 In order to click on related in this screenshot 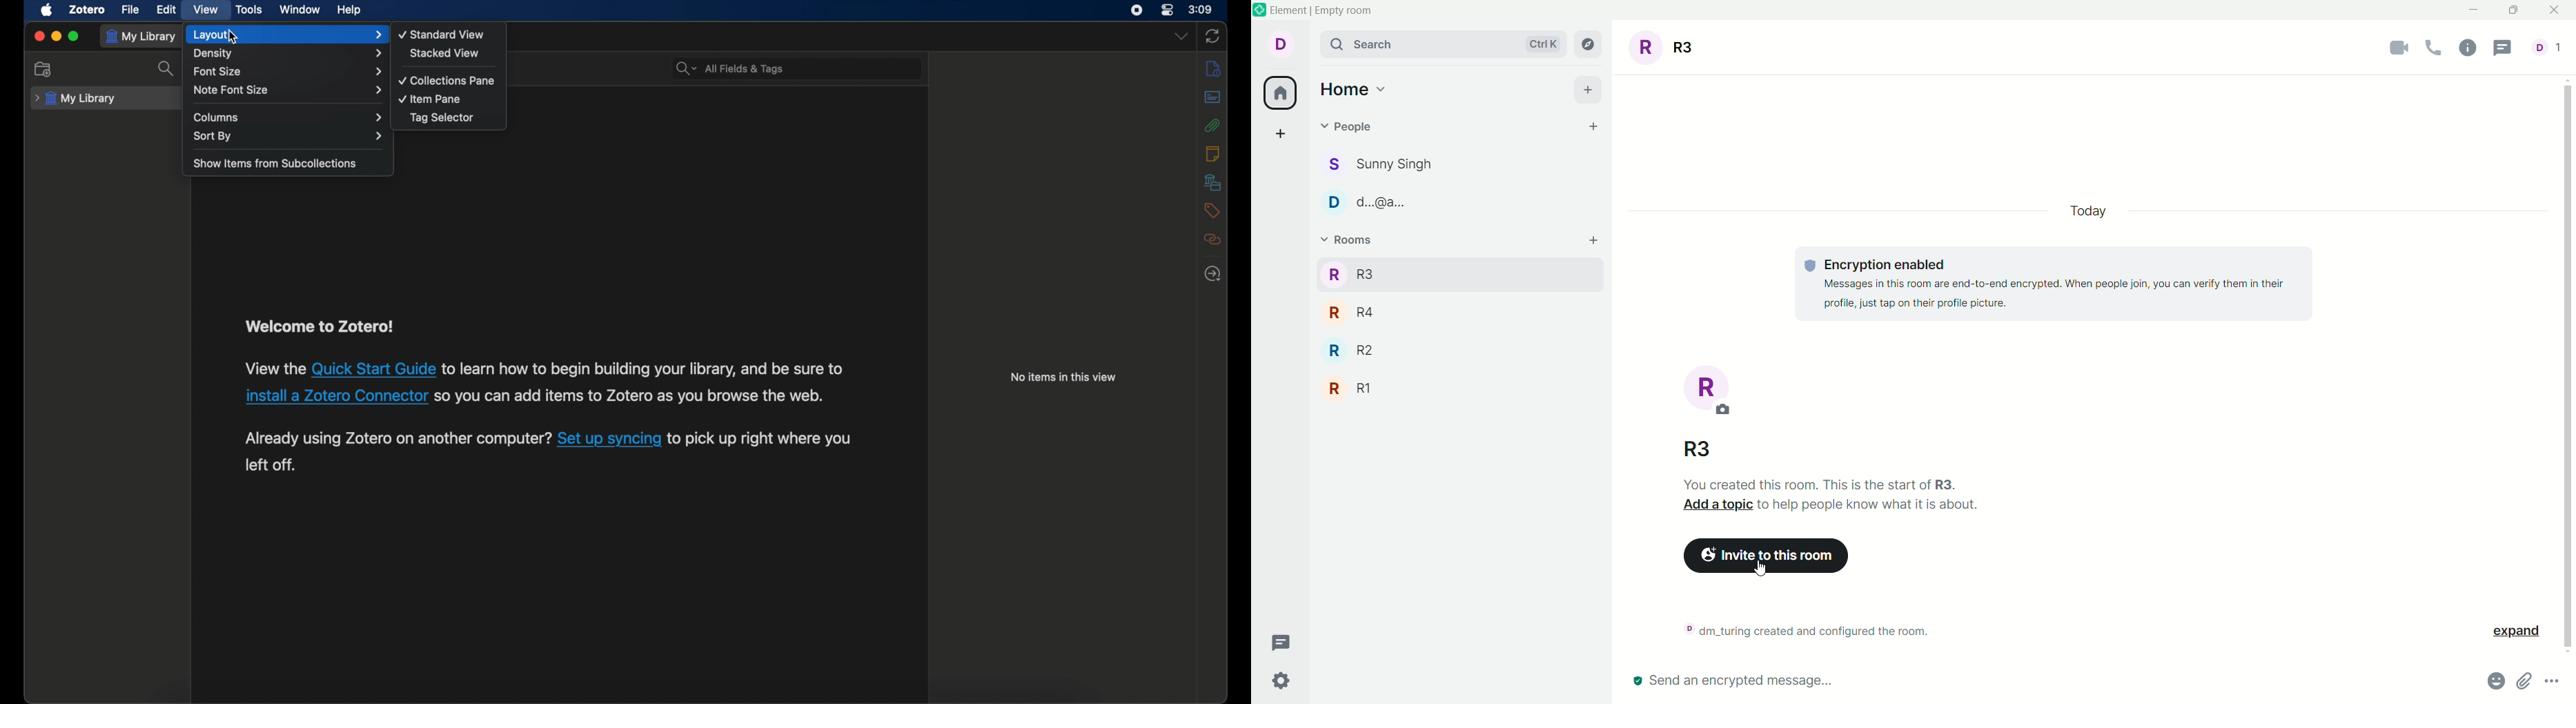, I will do `click(1213, 239)`.